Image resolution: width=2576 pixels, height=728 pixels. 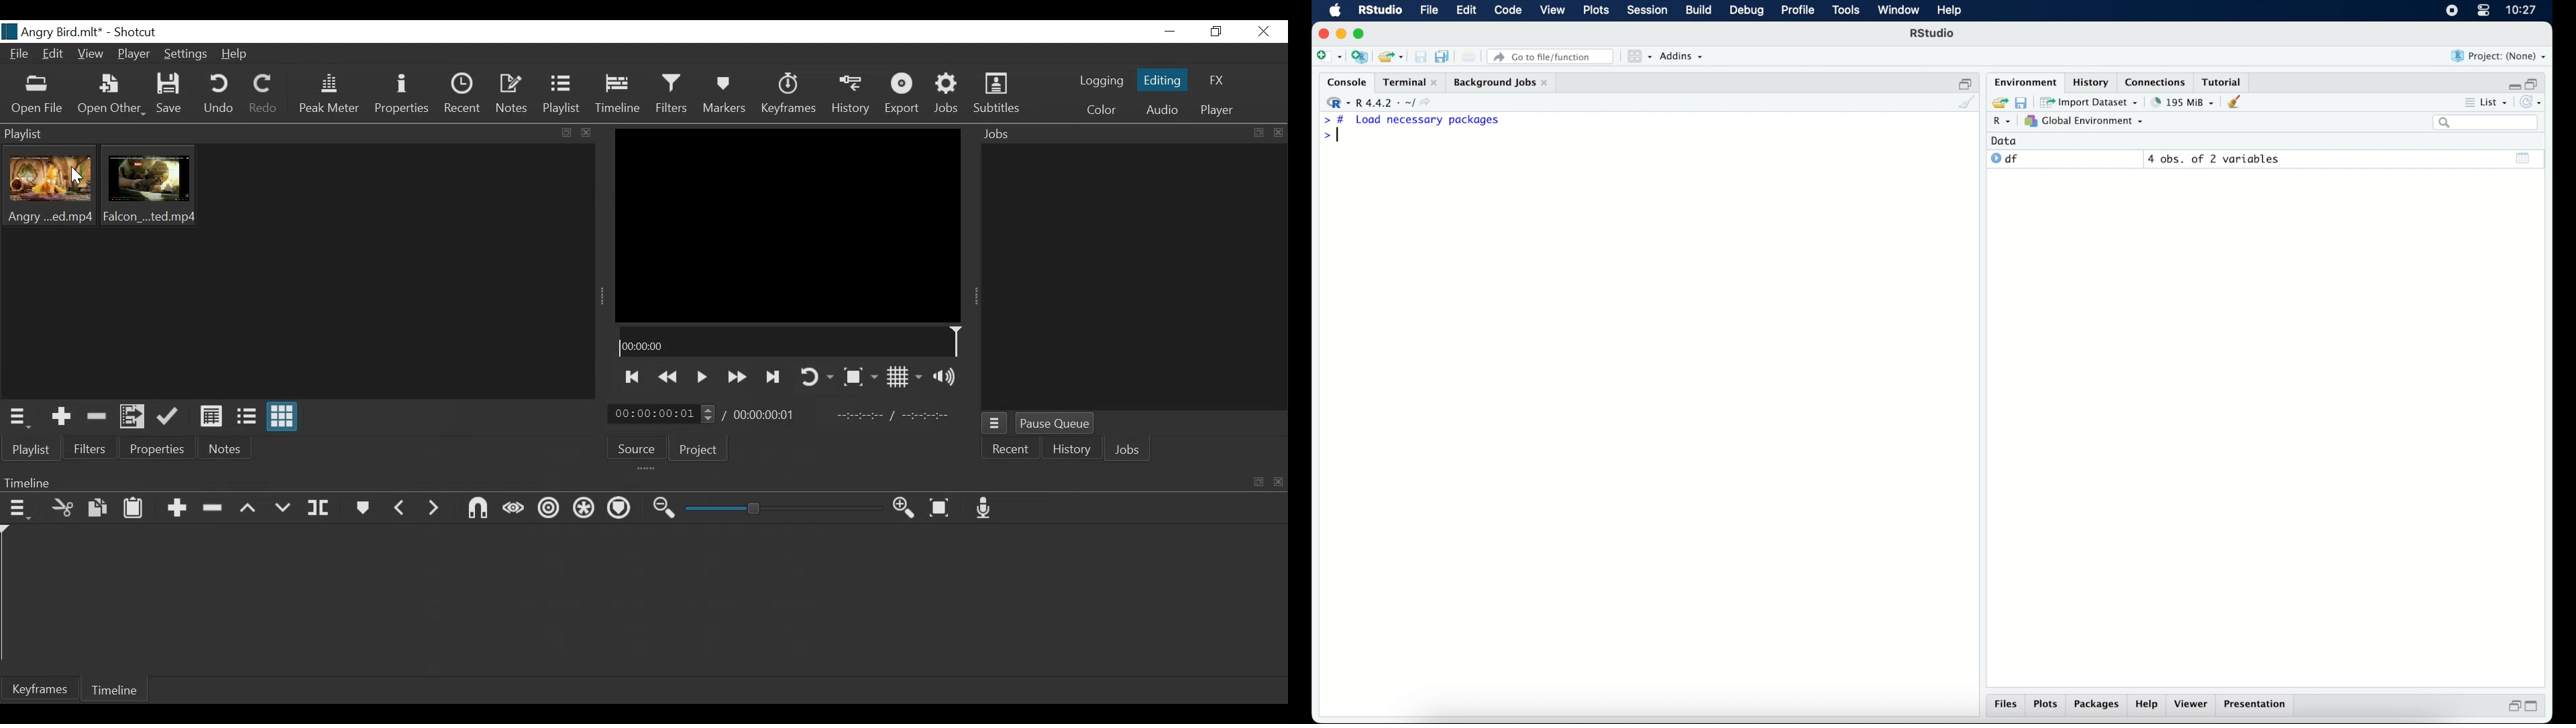 What do you see at coordinates (263, 95) in the screenshot?
I see `Redo` at bounding box center [263, 95].